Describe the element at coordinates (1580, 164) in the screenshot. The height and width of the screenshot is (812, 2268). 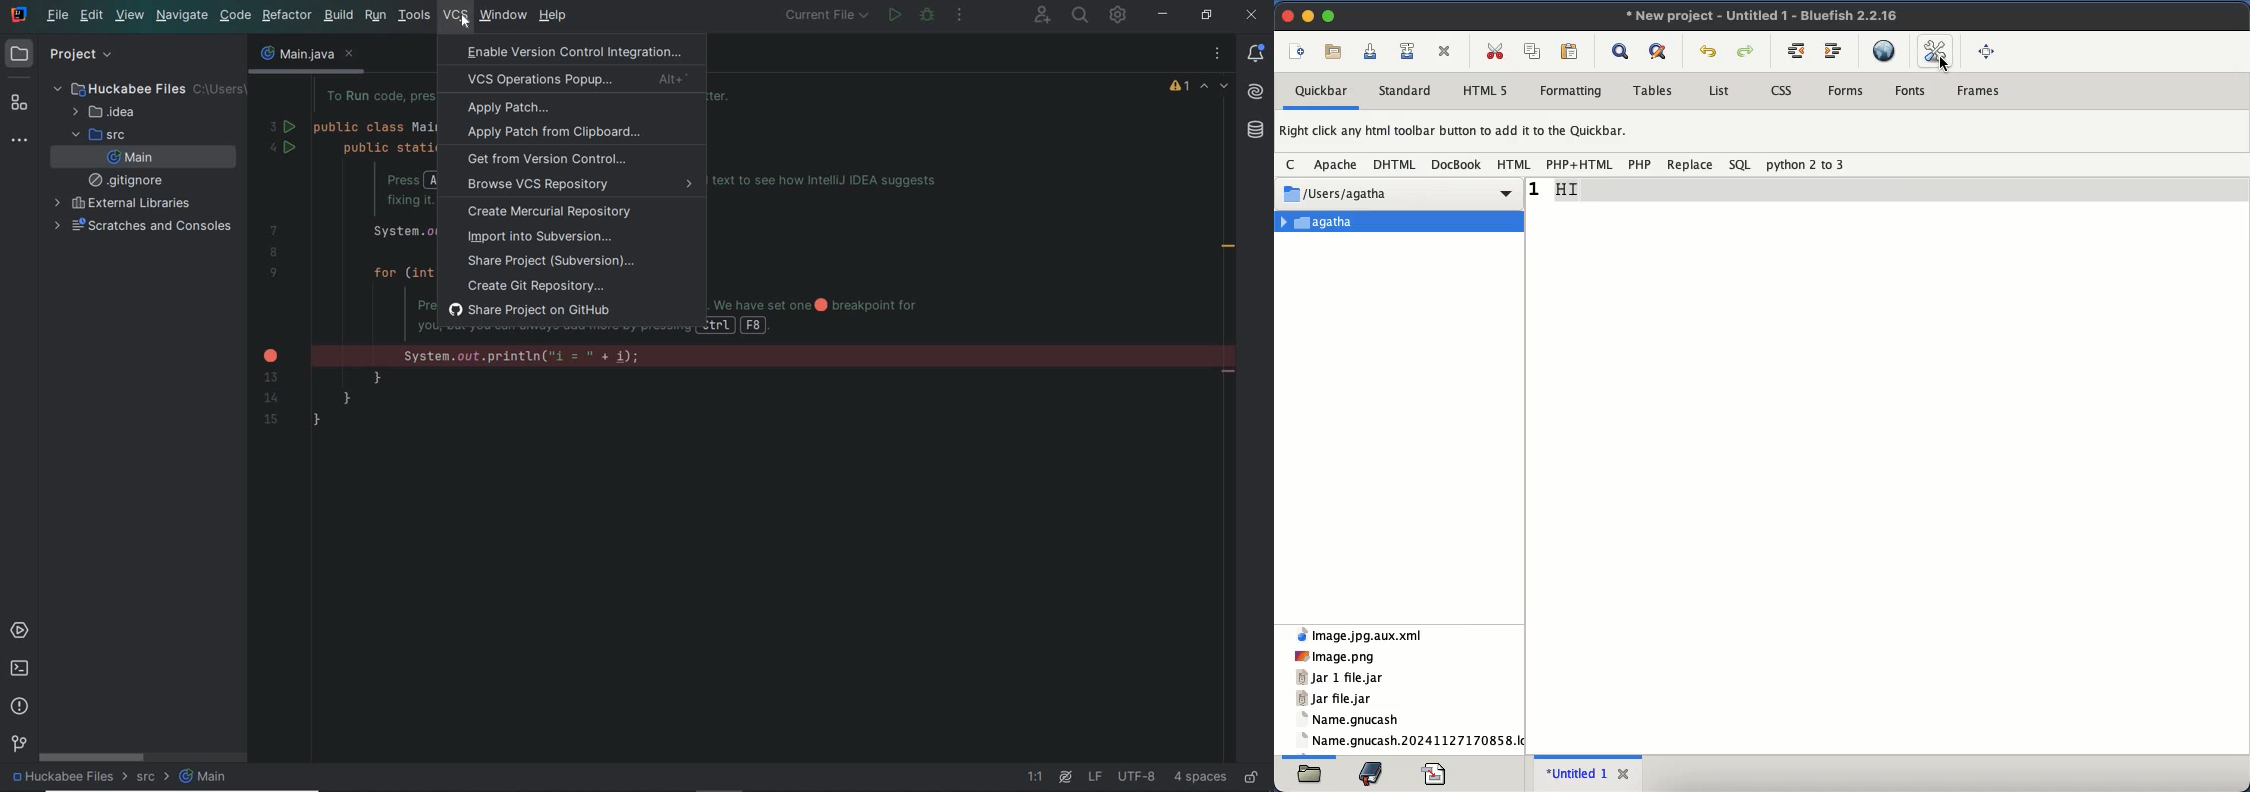
I see `php+html` at that location.